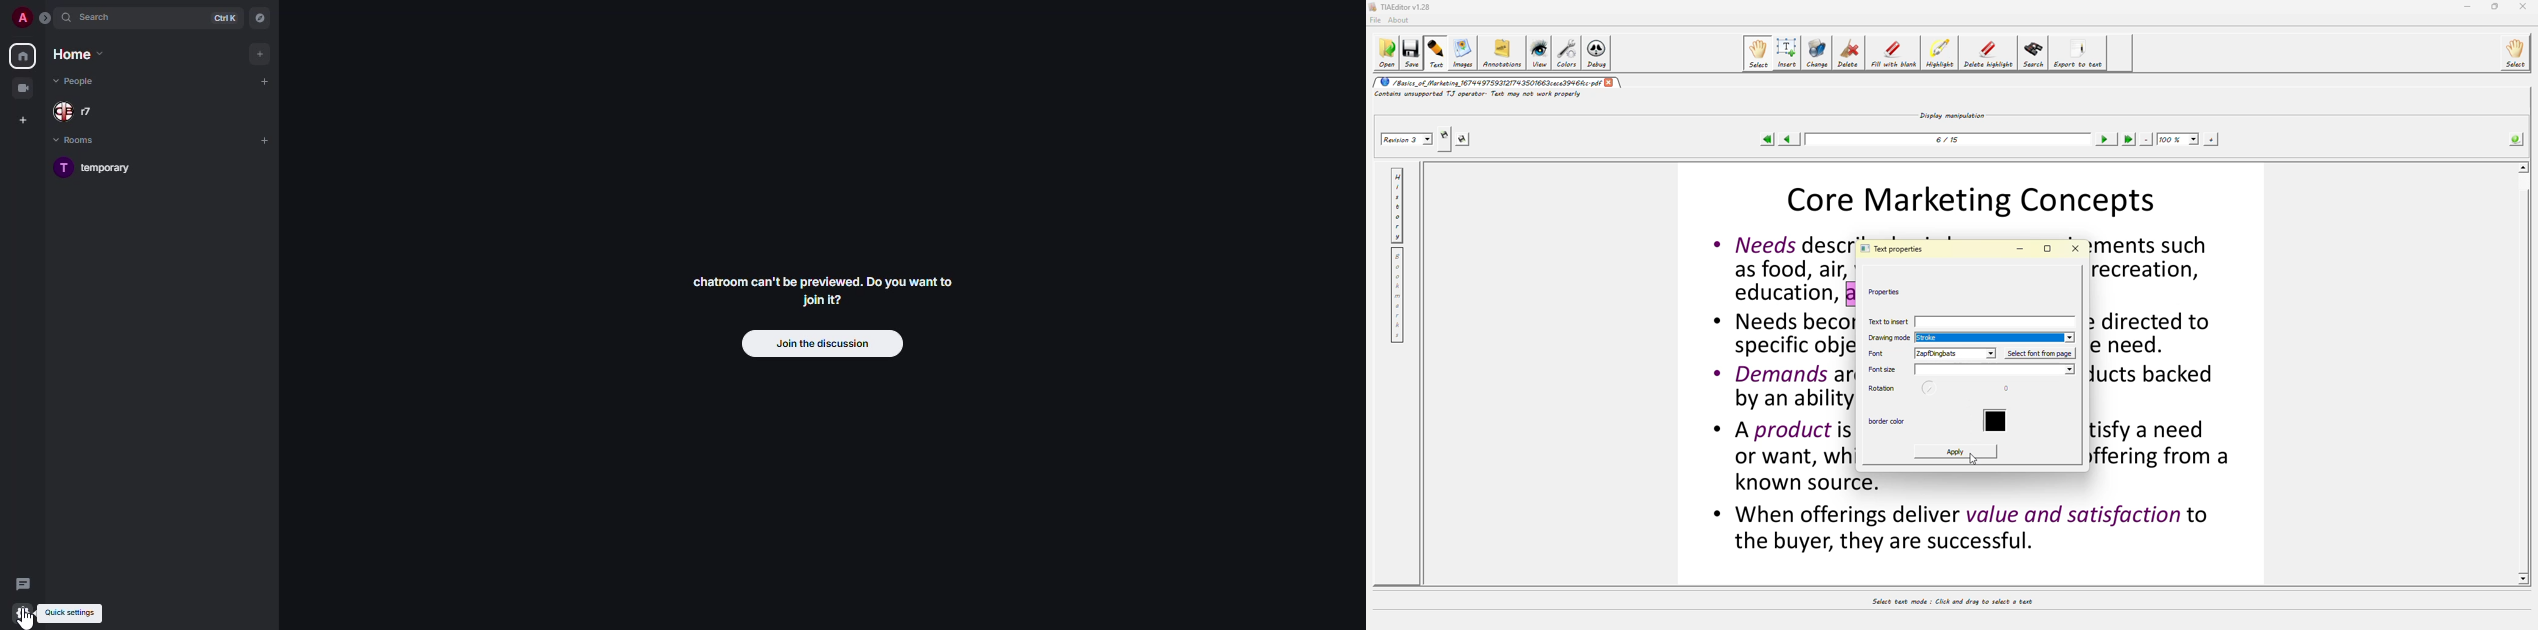  I want to click on * When offerings aeliver value and satisfaction to
the buyer, they are successful., so click(1963, 529).